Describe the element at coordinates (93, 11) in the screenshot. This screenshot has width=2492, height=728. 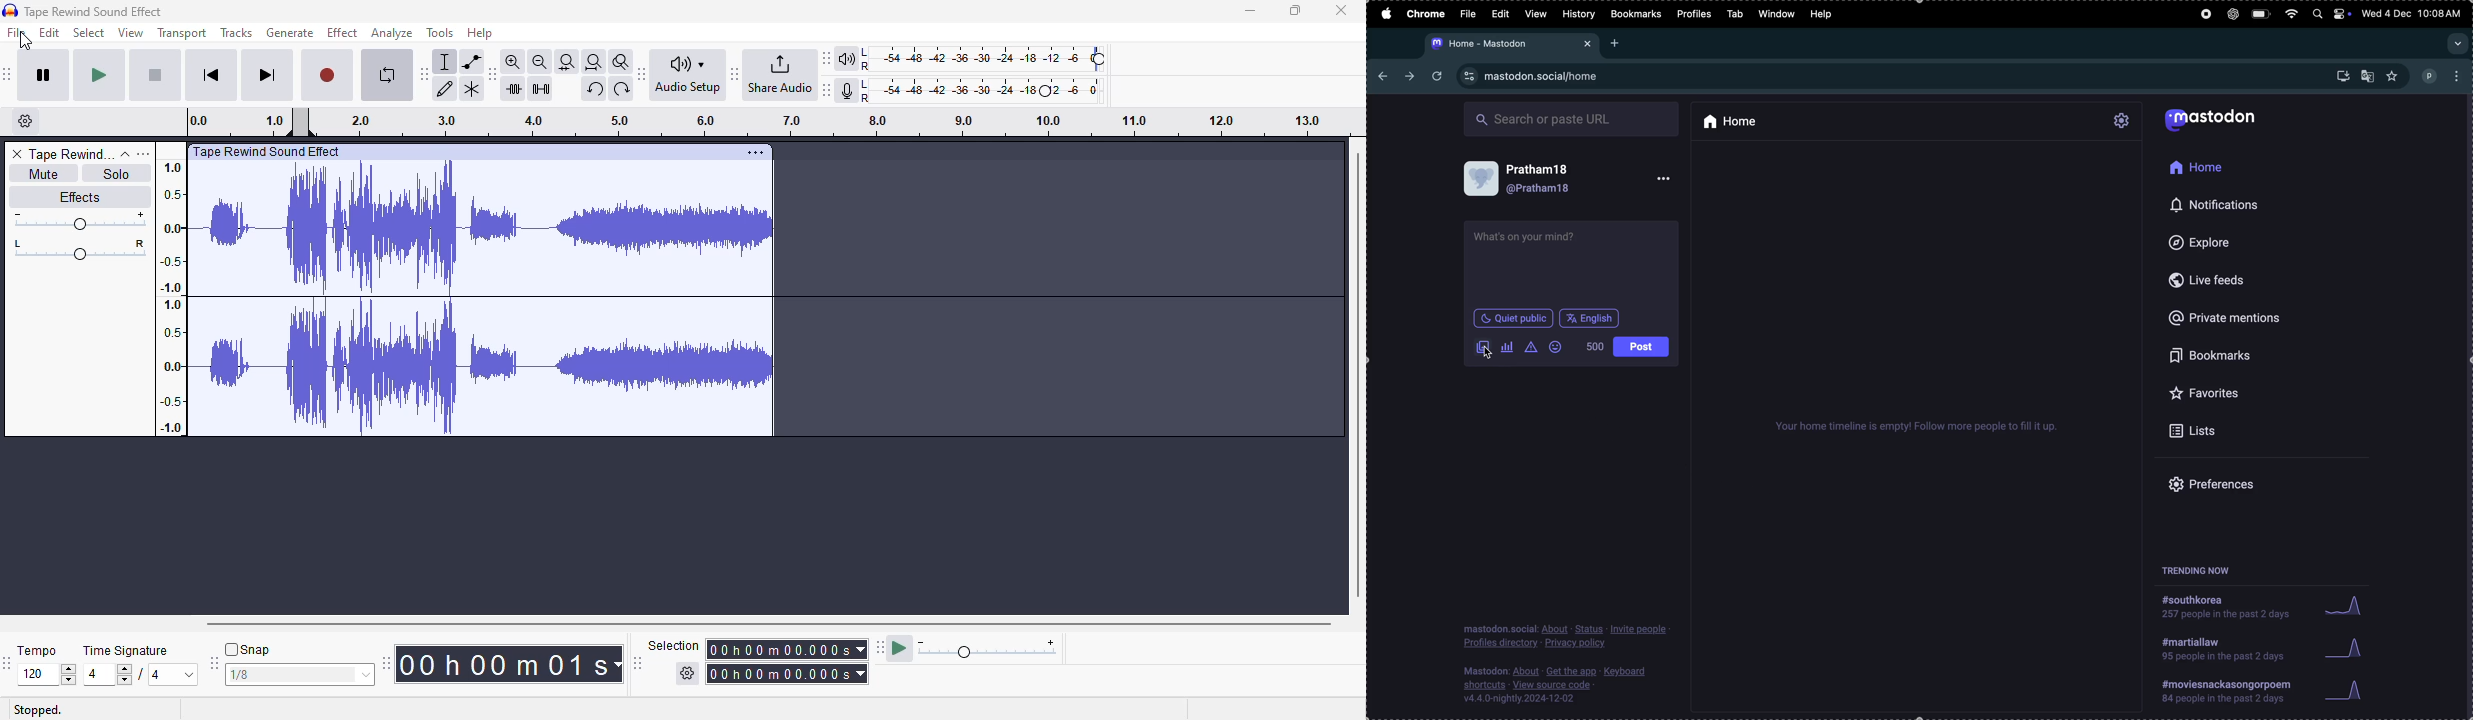
I see `title` at that location.